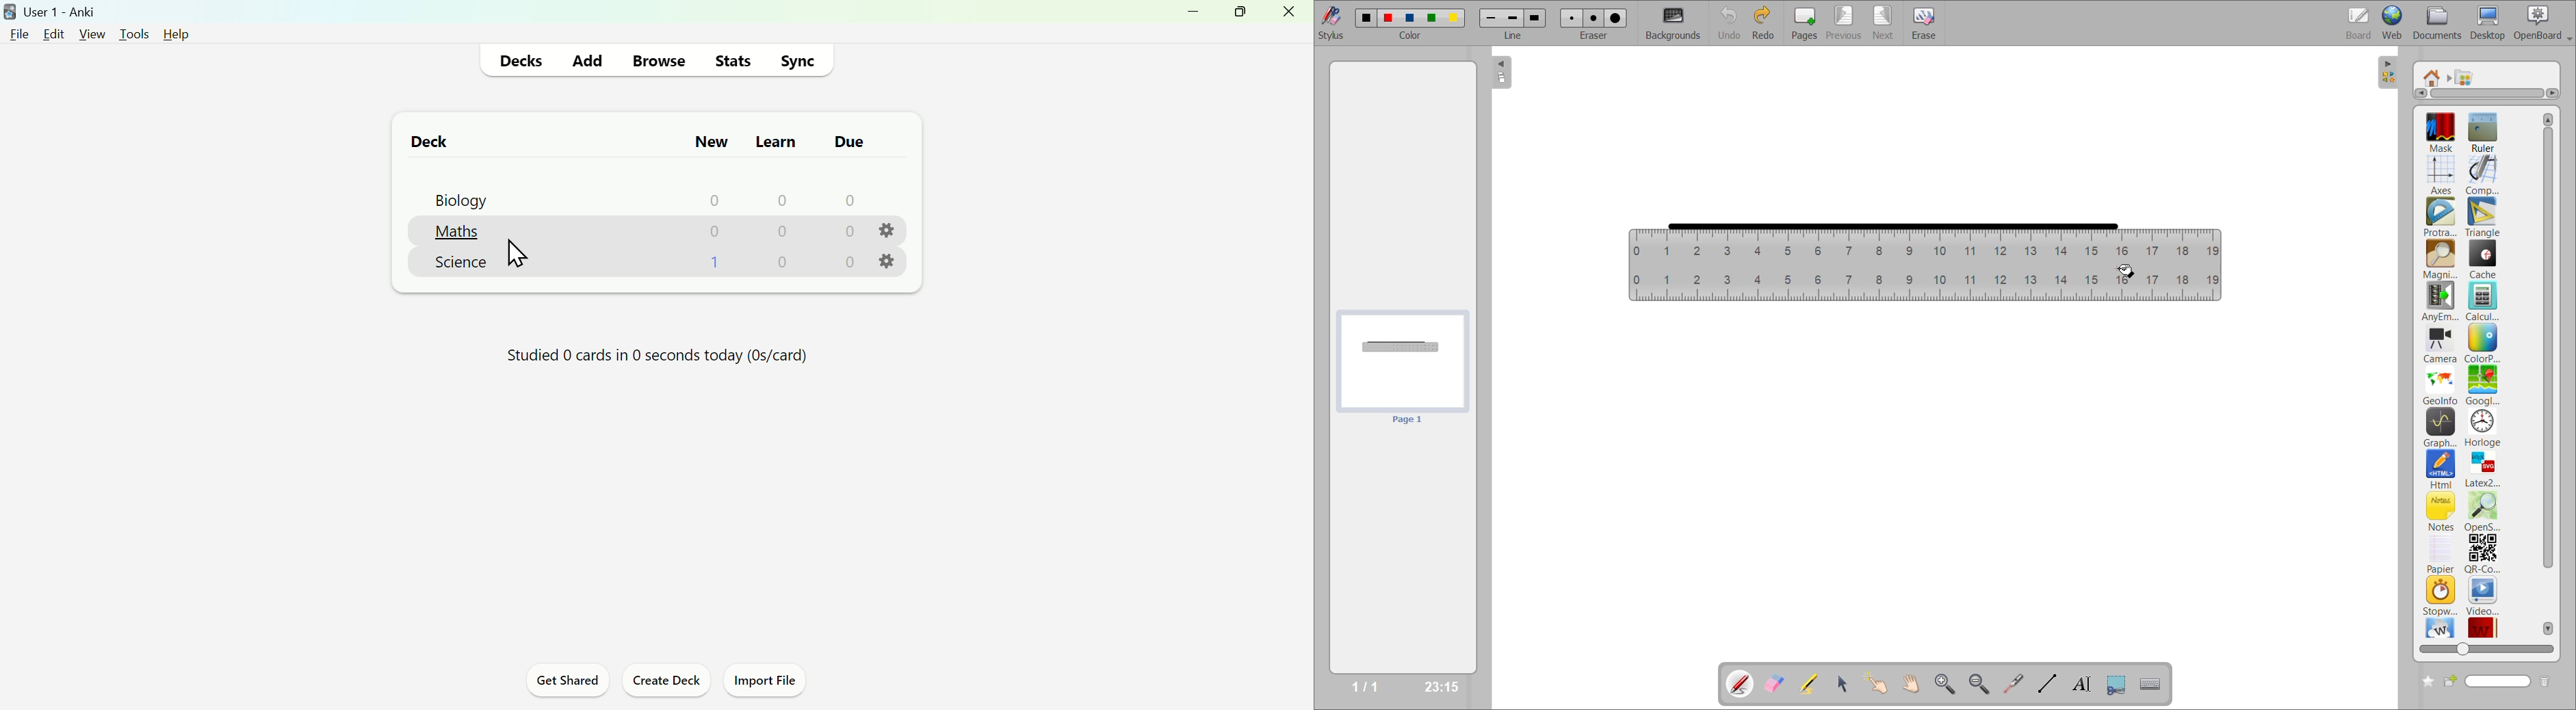 This screenshot has height=728, width=2576. What do you see at coordinates (717, 261) in the screenshot?
I see `1` at bounding box center [717, 261].